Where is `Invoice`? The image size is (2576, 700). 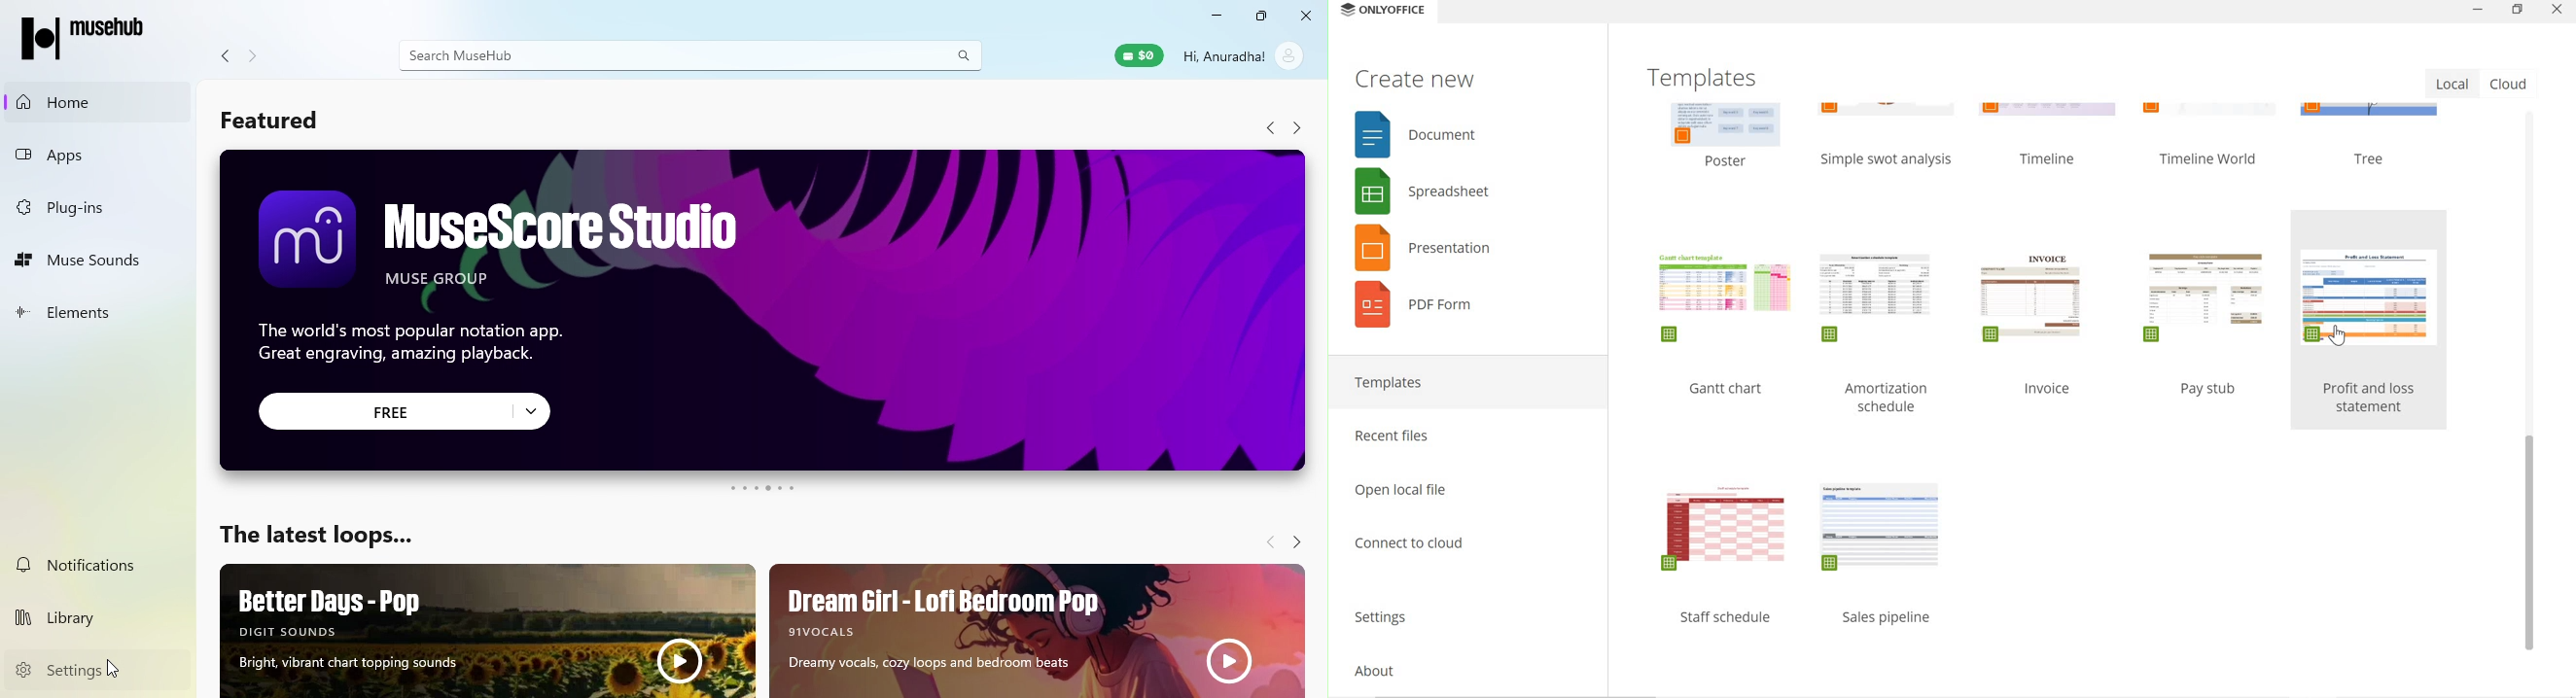
Invoice is located at coordinates (2049, 388).